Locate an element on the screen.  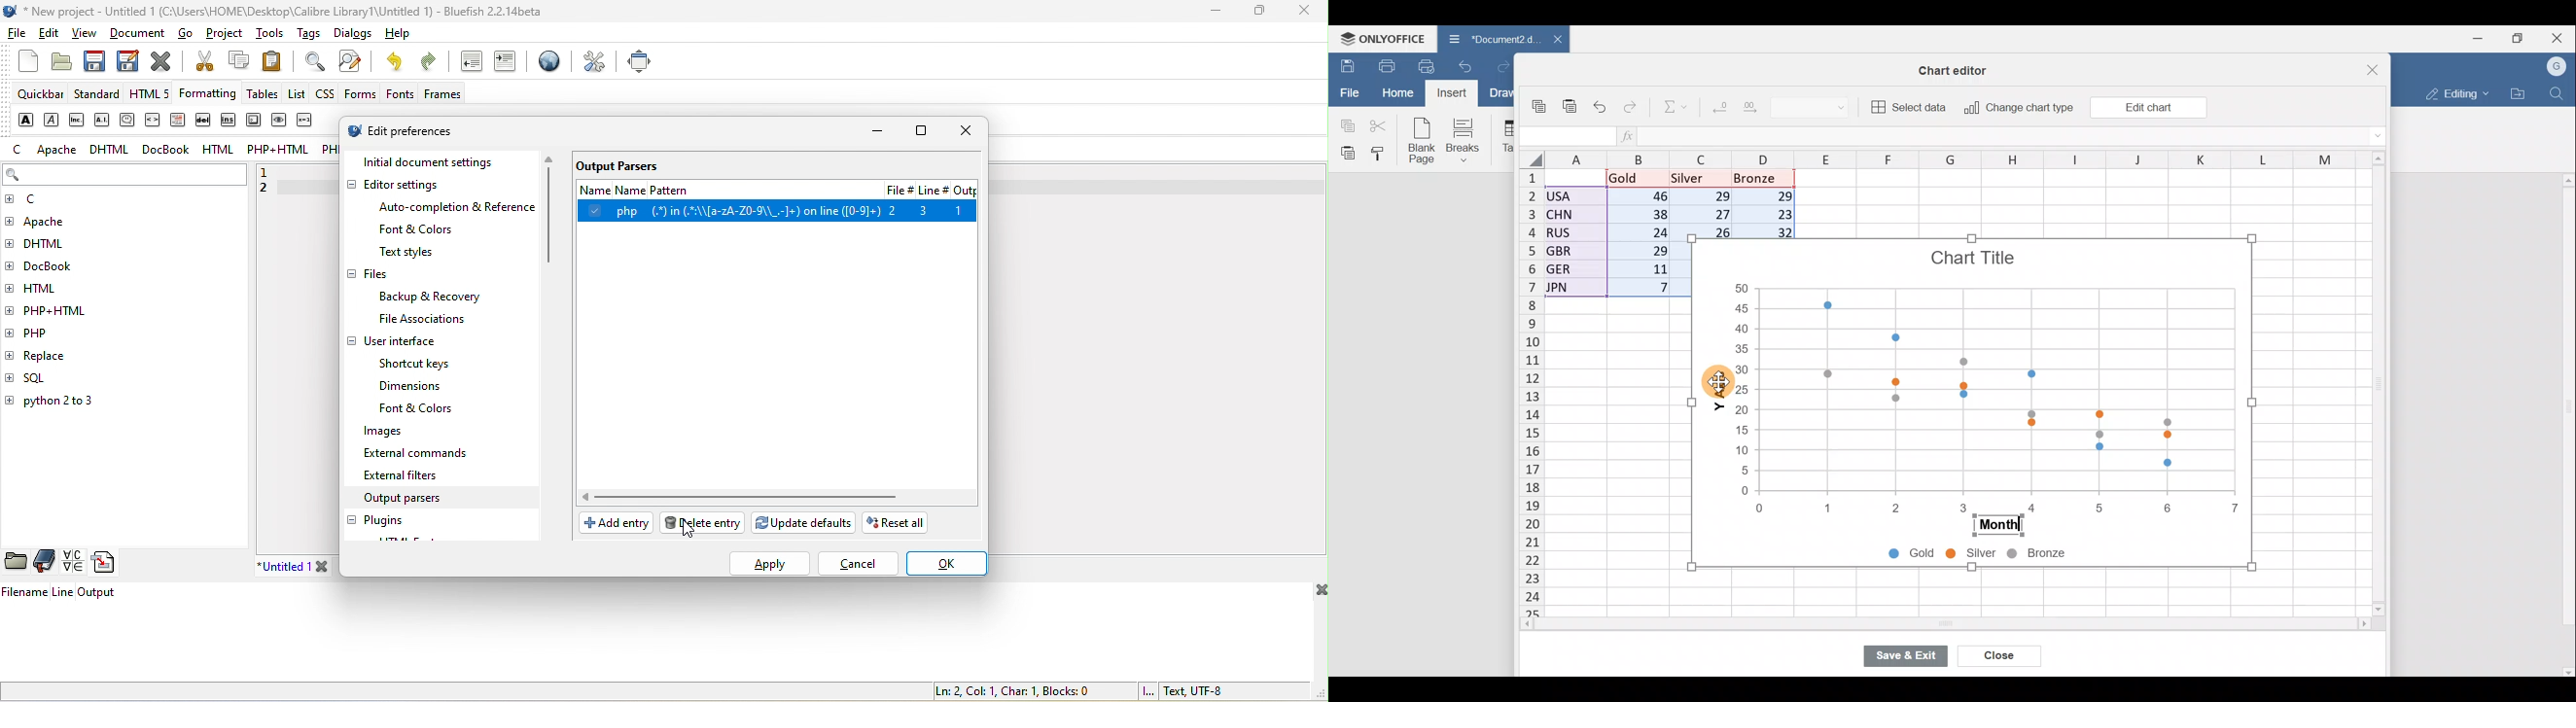
reset all is located at coordinates (900, 525).